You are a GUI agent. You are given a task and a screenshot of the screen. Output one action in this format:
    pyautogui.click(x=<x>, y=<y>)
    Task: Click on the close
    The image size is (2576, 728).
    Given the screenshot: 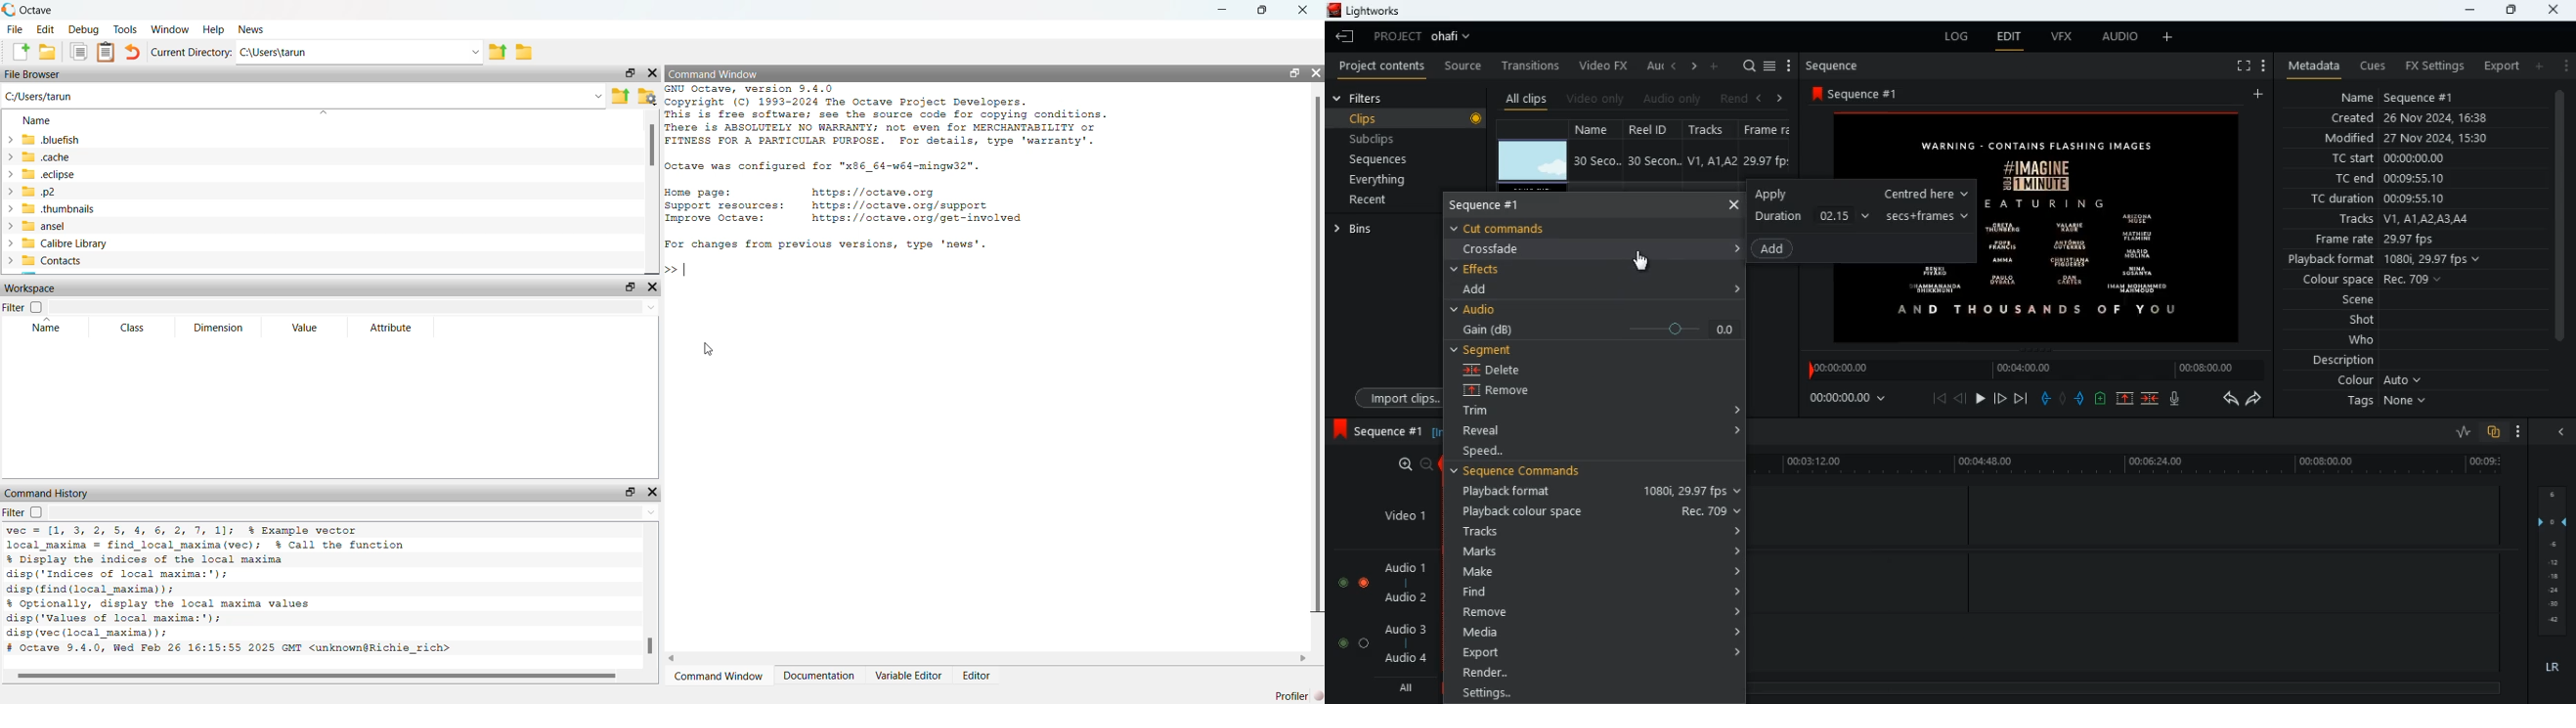 What is the action you would take?
    pyautogui.click(x=2565, y=433)
    